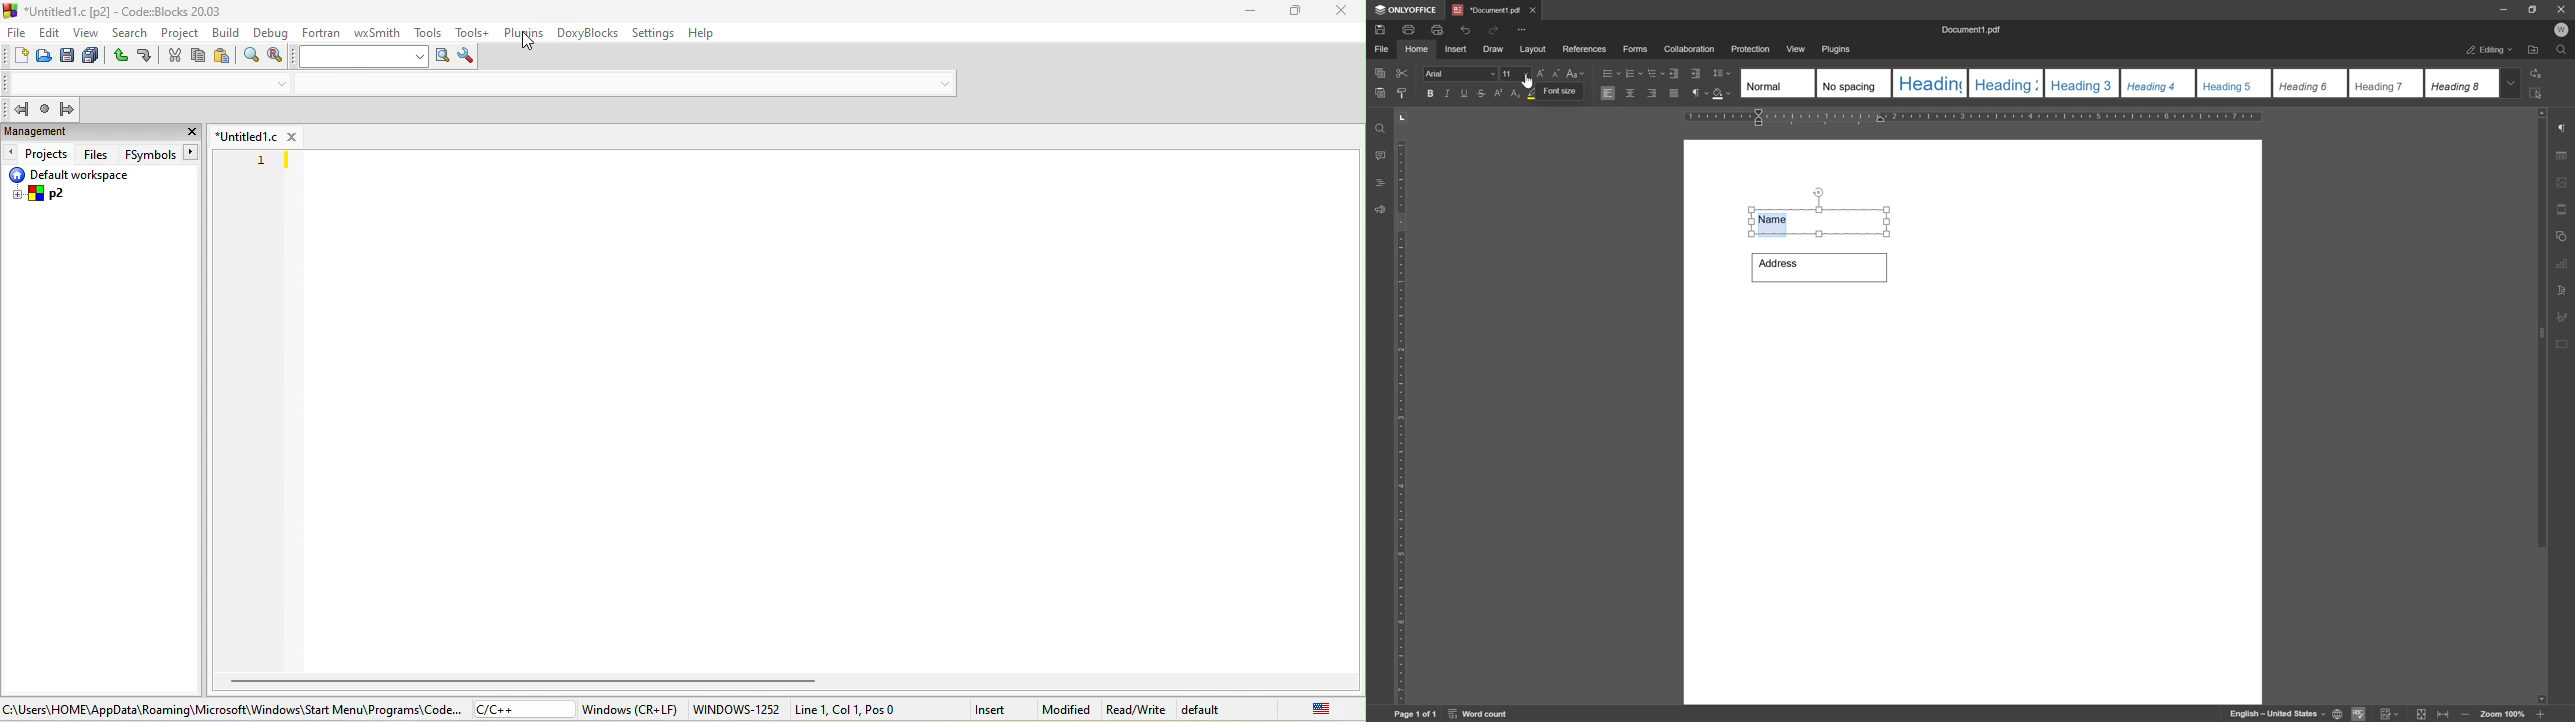  What do you see at coordinates (2539, 714) in the screenshot?
I see `zoom in` at bounding box center [2539, 714].